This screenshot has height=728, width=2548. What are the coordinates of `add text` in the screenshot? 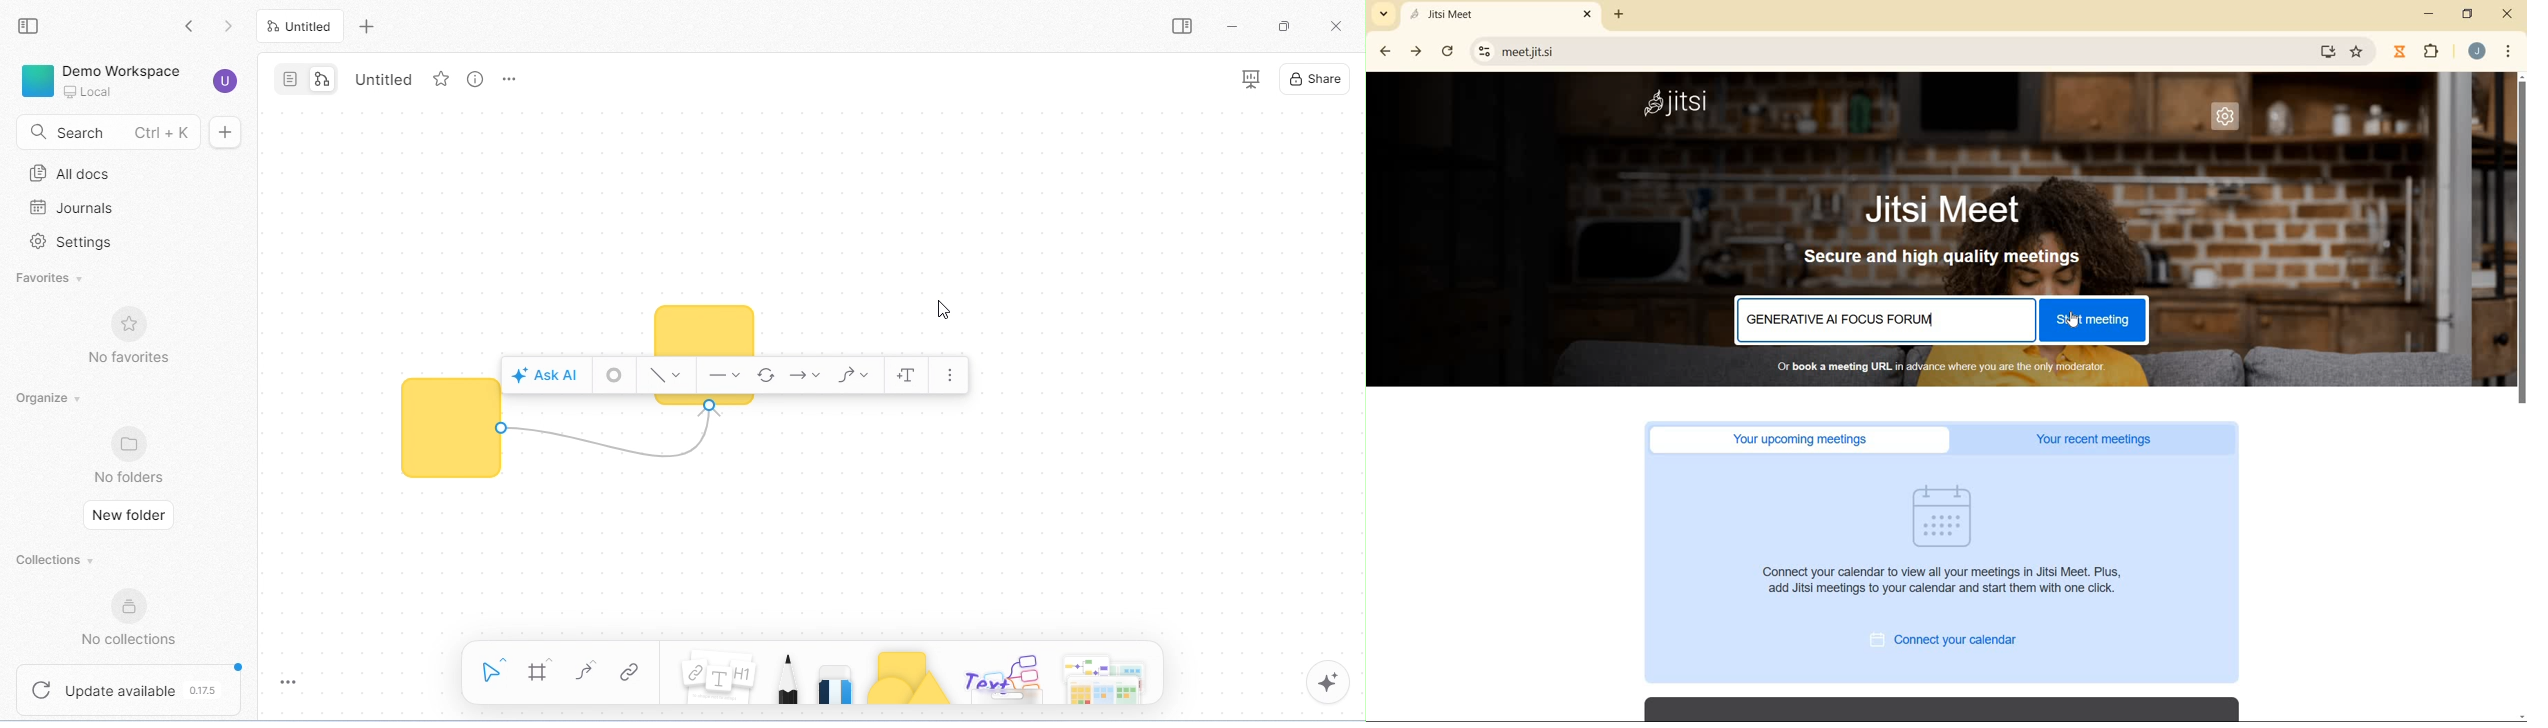 It's located at (908, 374).